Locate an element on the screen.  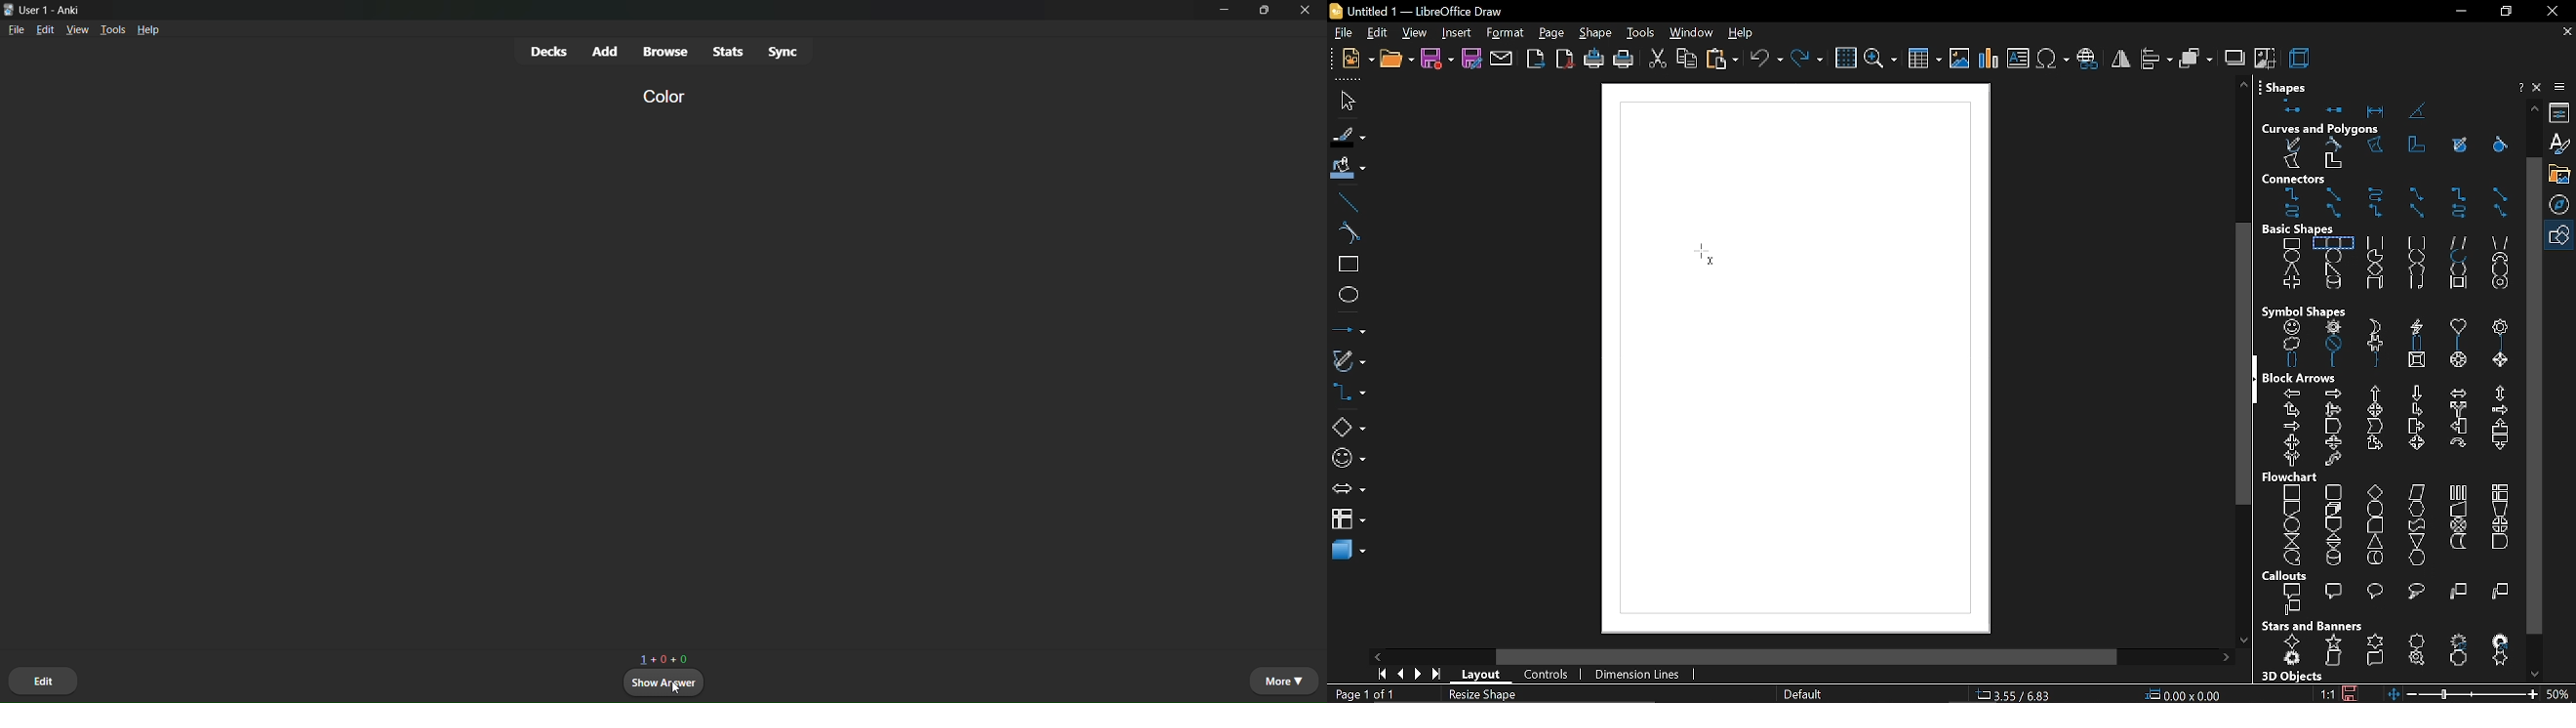
add is located at coordinates (607, 49).